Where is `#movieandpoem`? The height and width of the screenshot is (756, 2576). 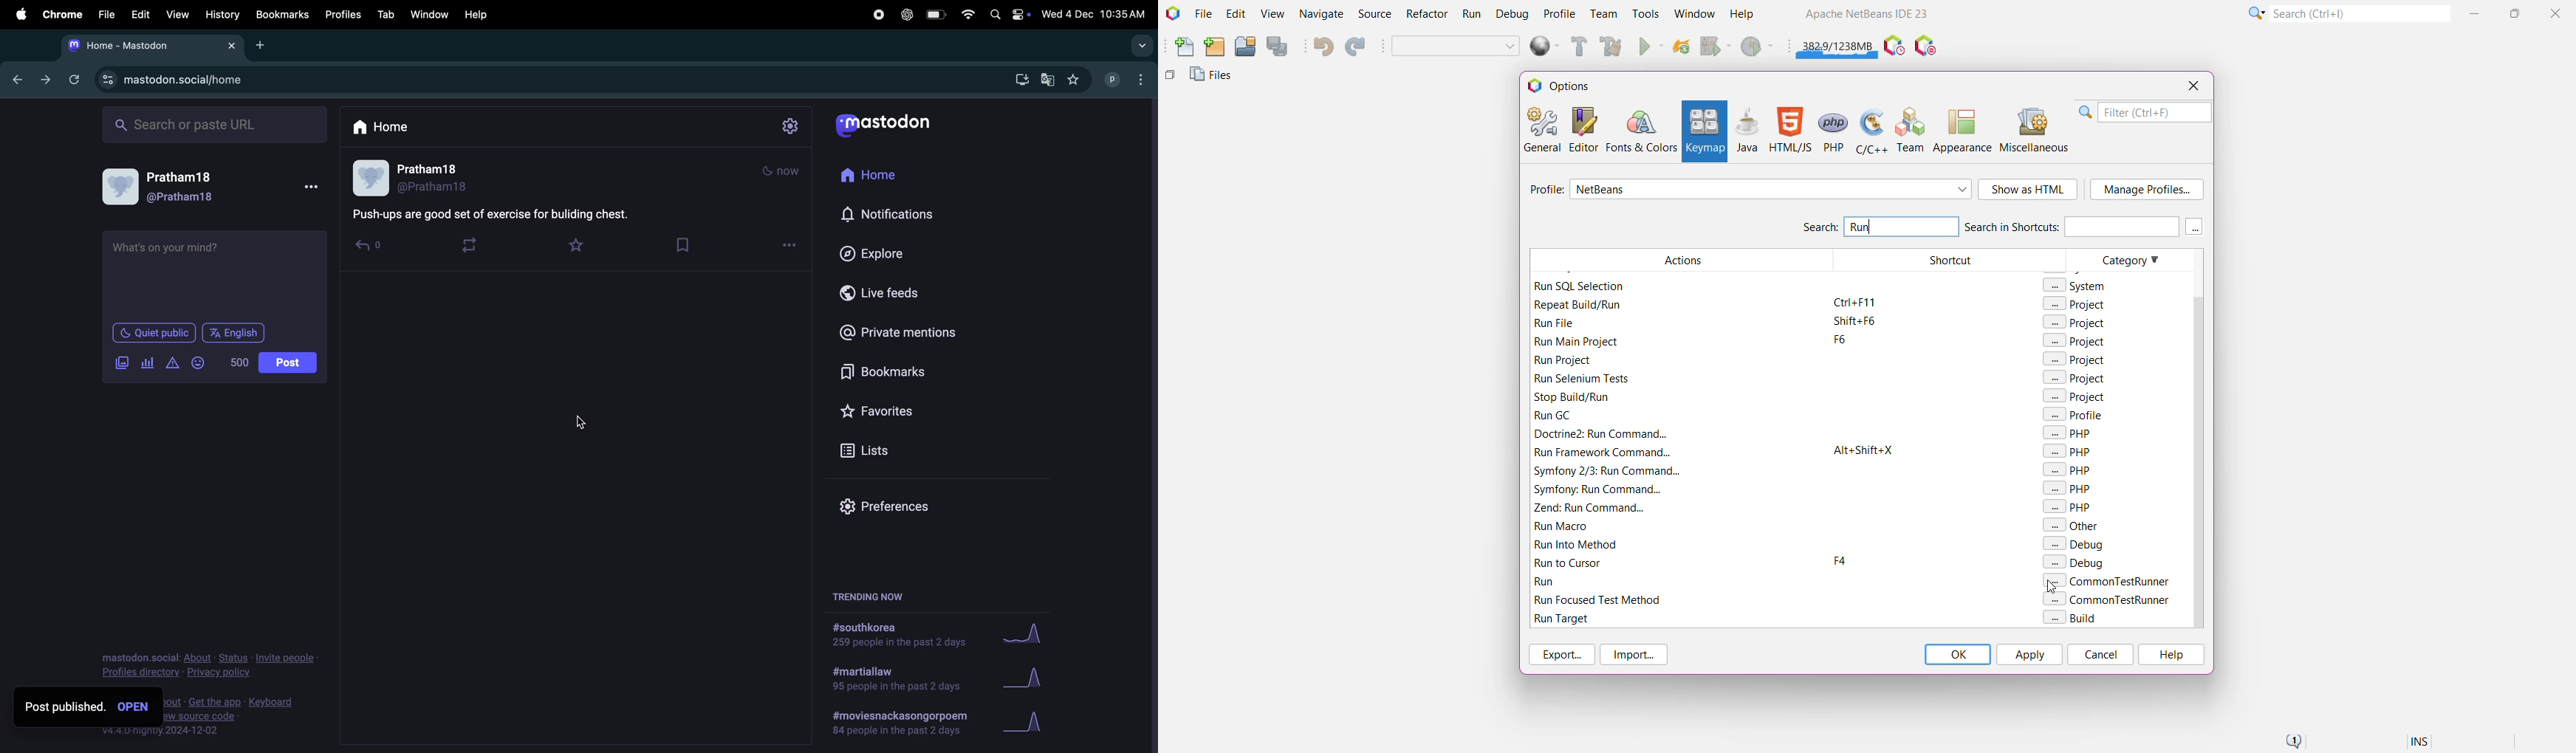
#movieandpoem is located at coordinates (895, 723).